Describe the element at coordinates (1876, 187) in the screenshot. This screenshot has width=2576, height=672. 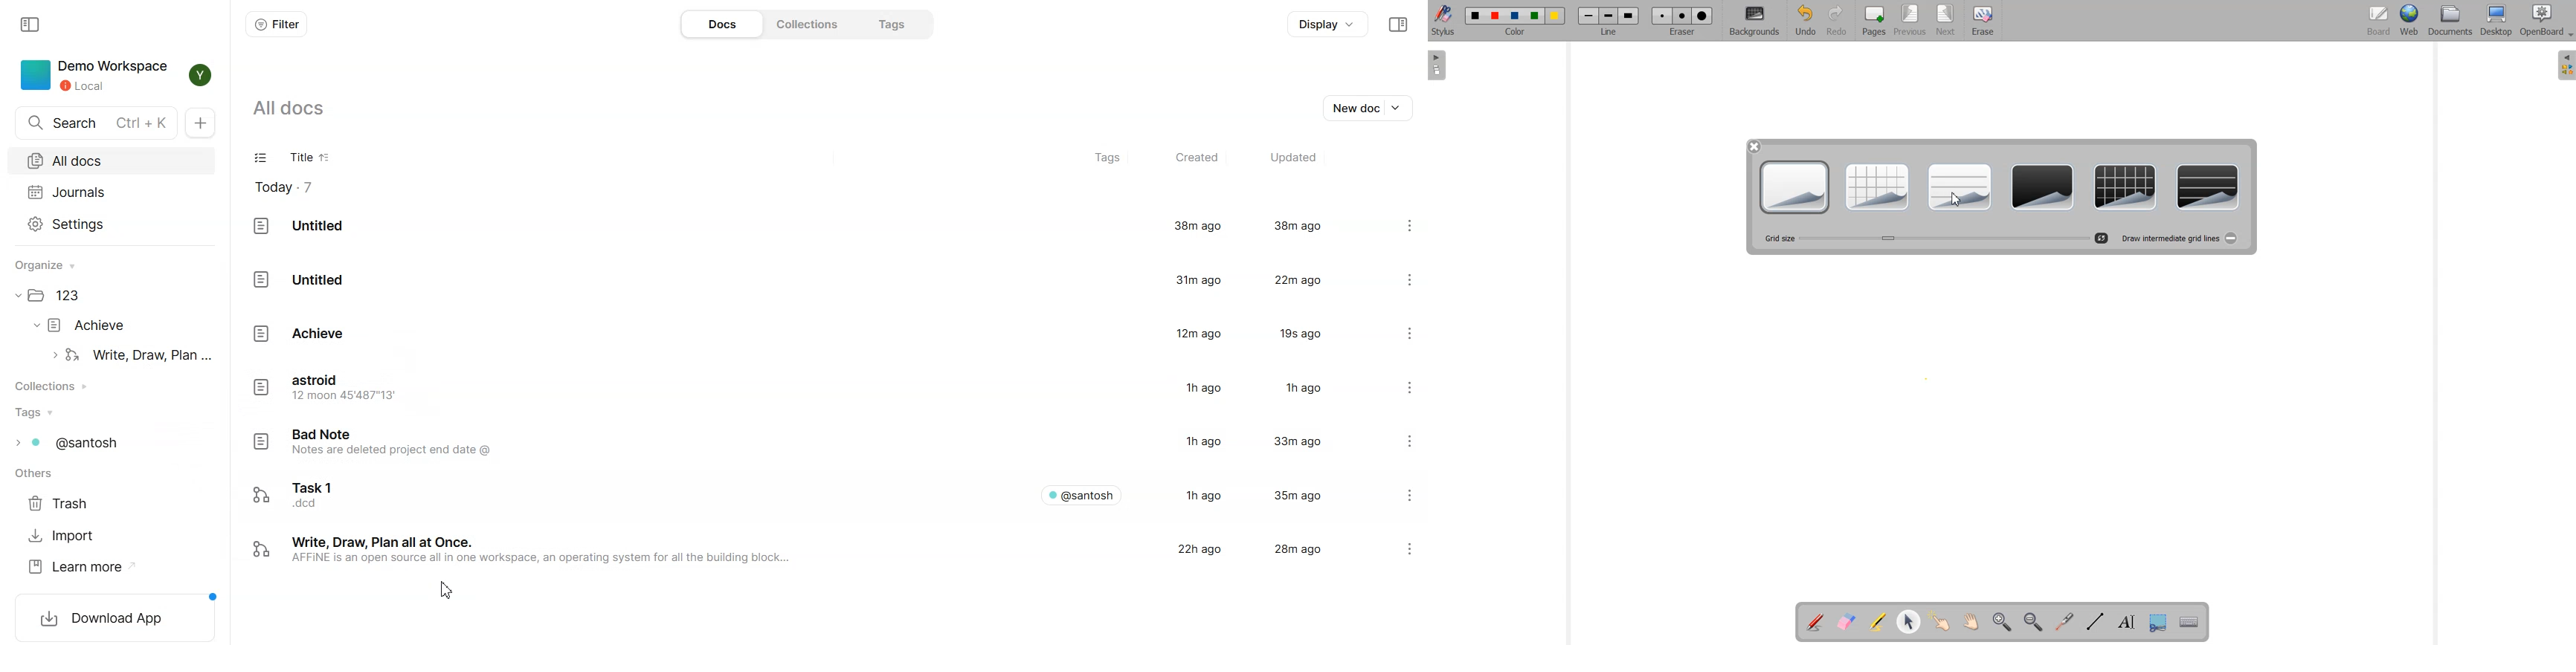
I see `Grid Light Background` at that location.